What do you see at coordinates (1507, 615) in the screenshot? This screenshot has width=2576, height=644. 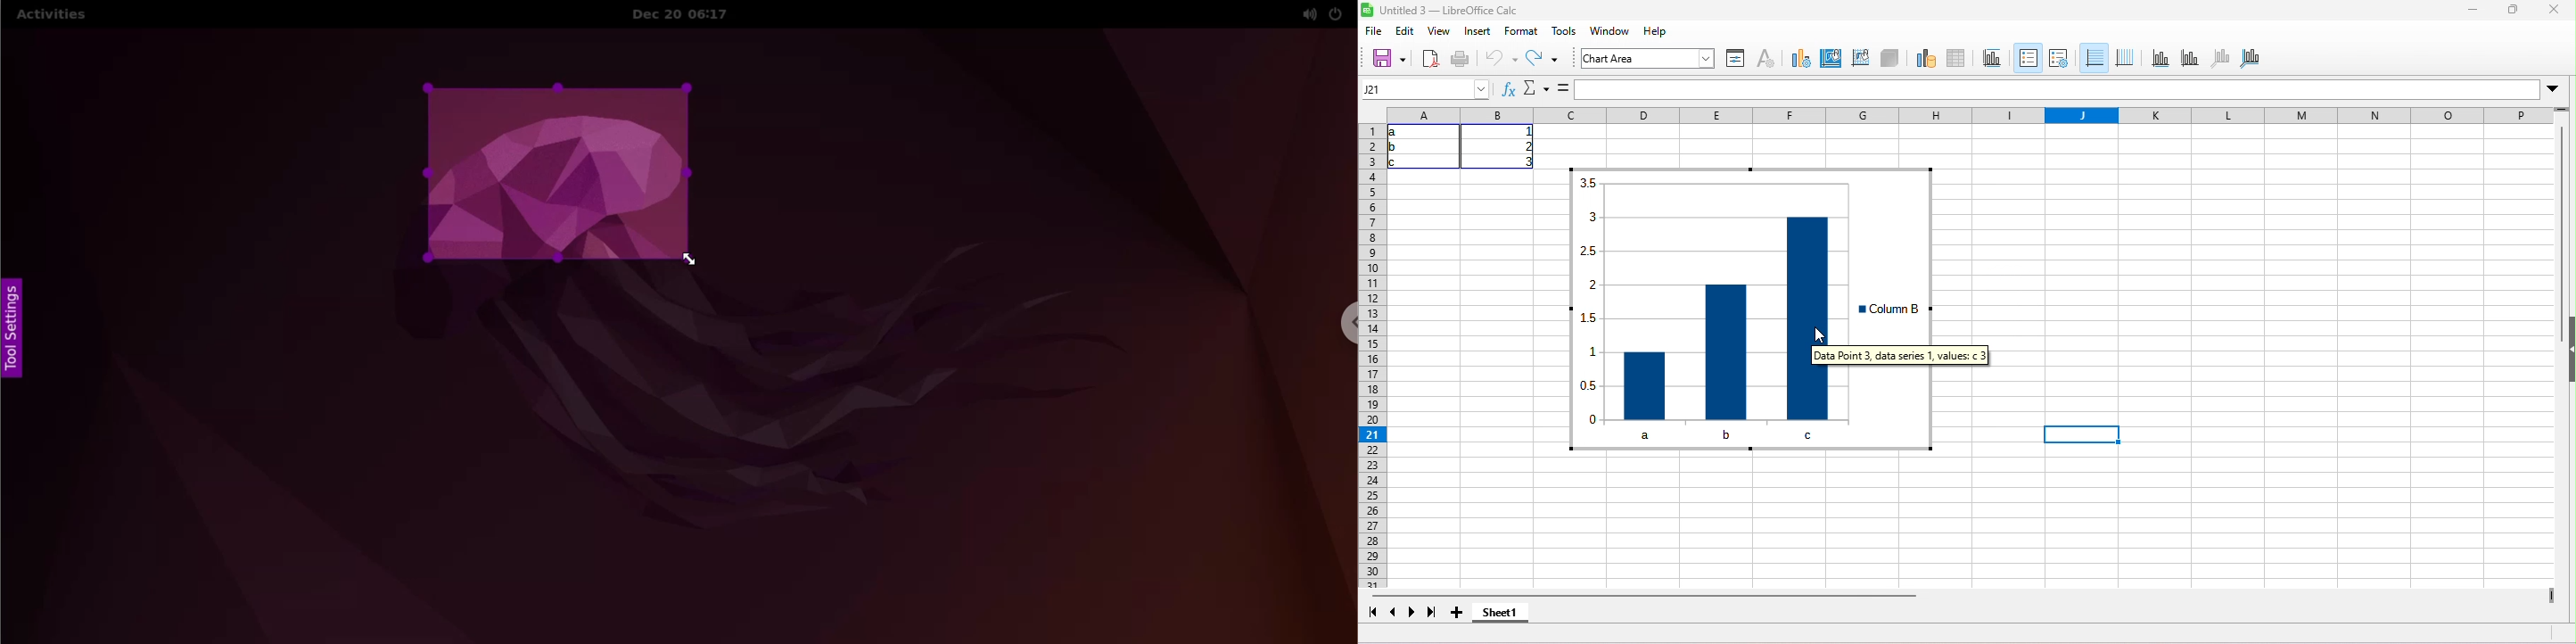 I see `sheet 1` at bounding box center [1507, 615].